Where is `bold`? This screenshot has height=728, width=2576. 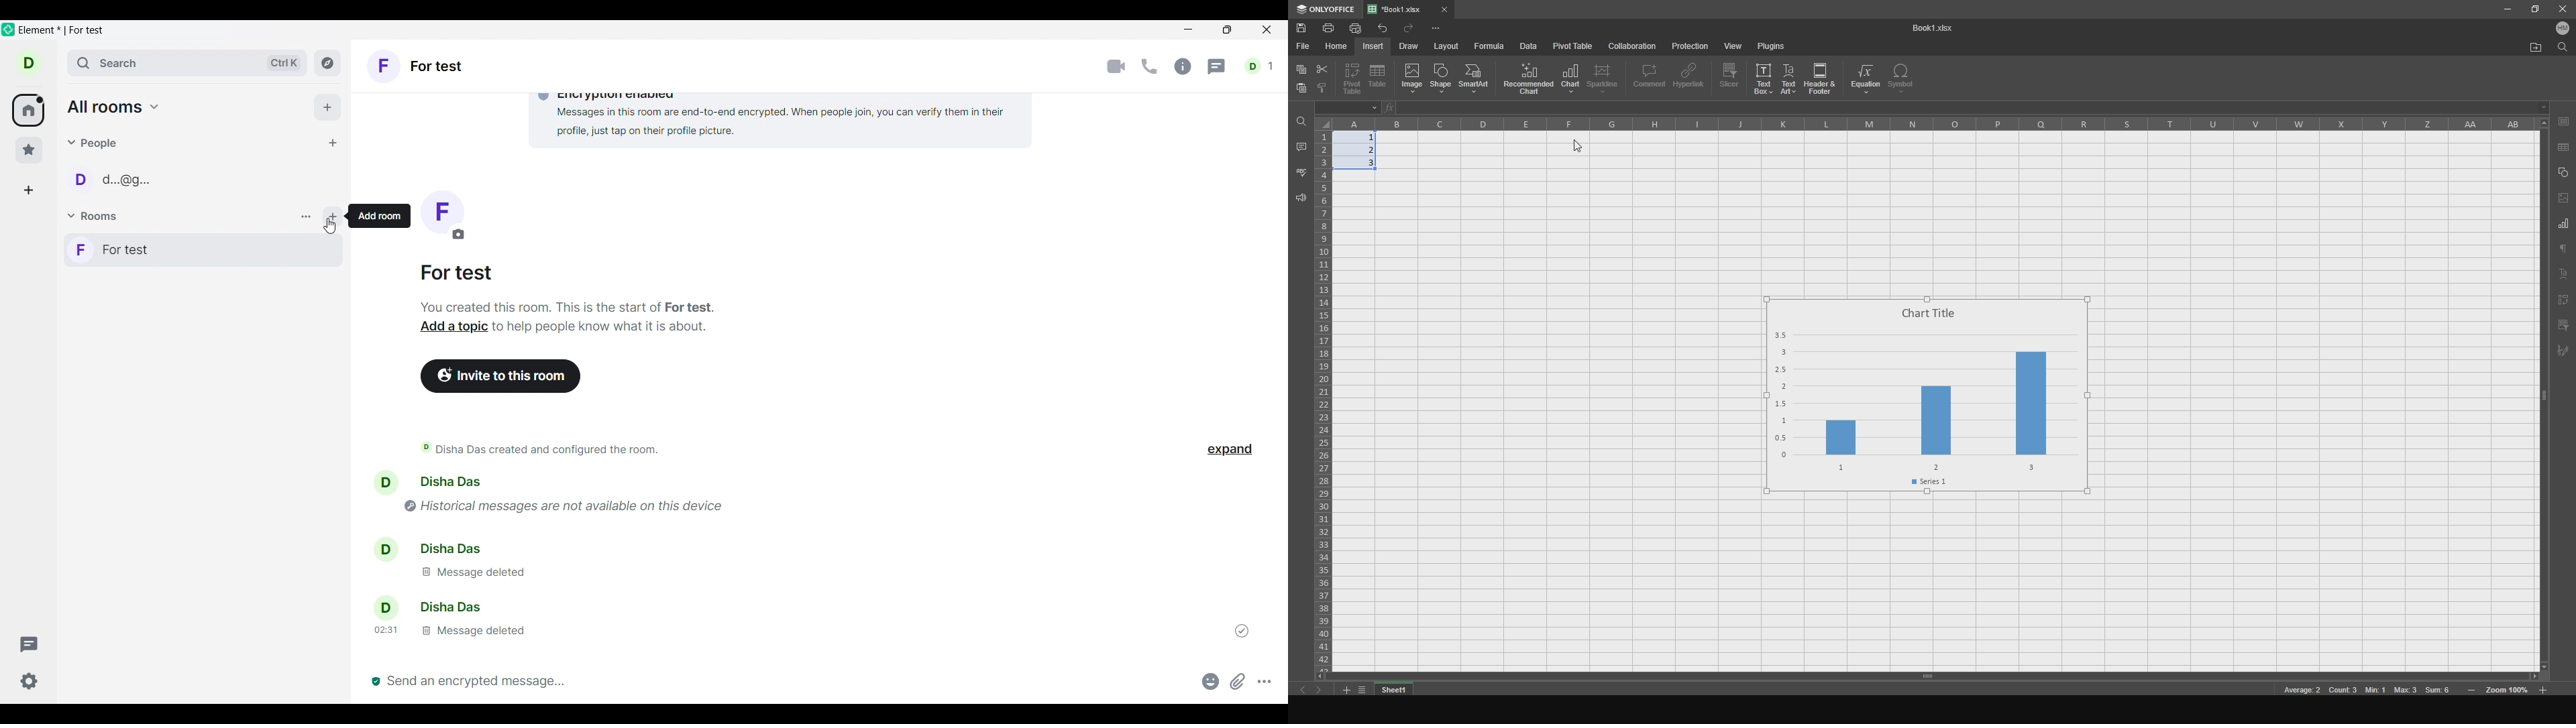
bold is located at coordinates (1324, 89).